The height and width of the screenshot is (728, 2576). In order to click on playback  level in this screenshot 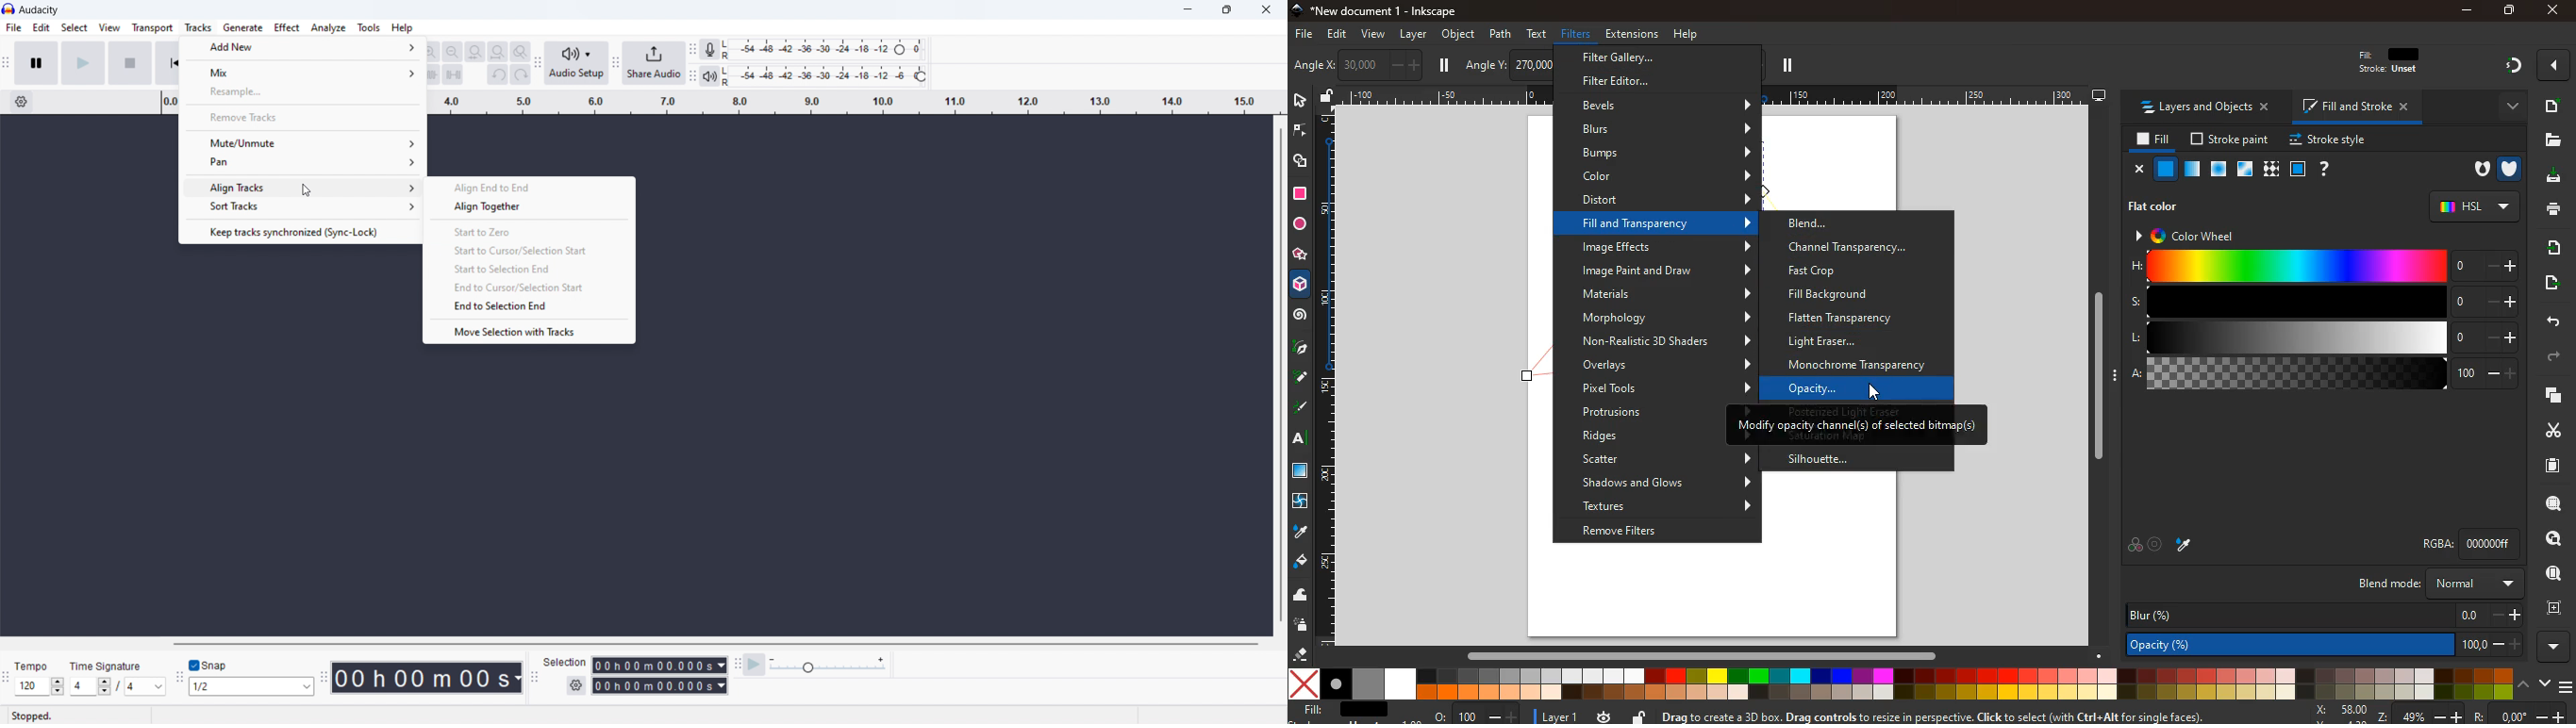, I will do `click(826, 76)`.